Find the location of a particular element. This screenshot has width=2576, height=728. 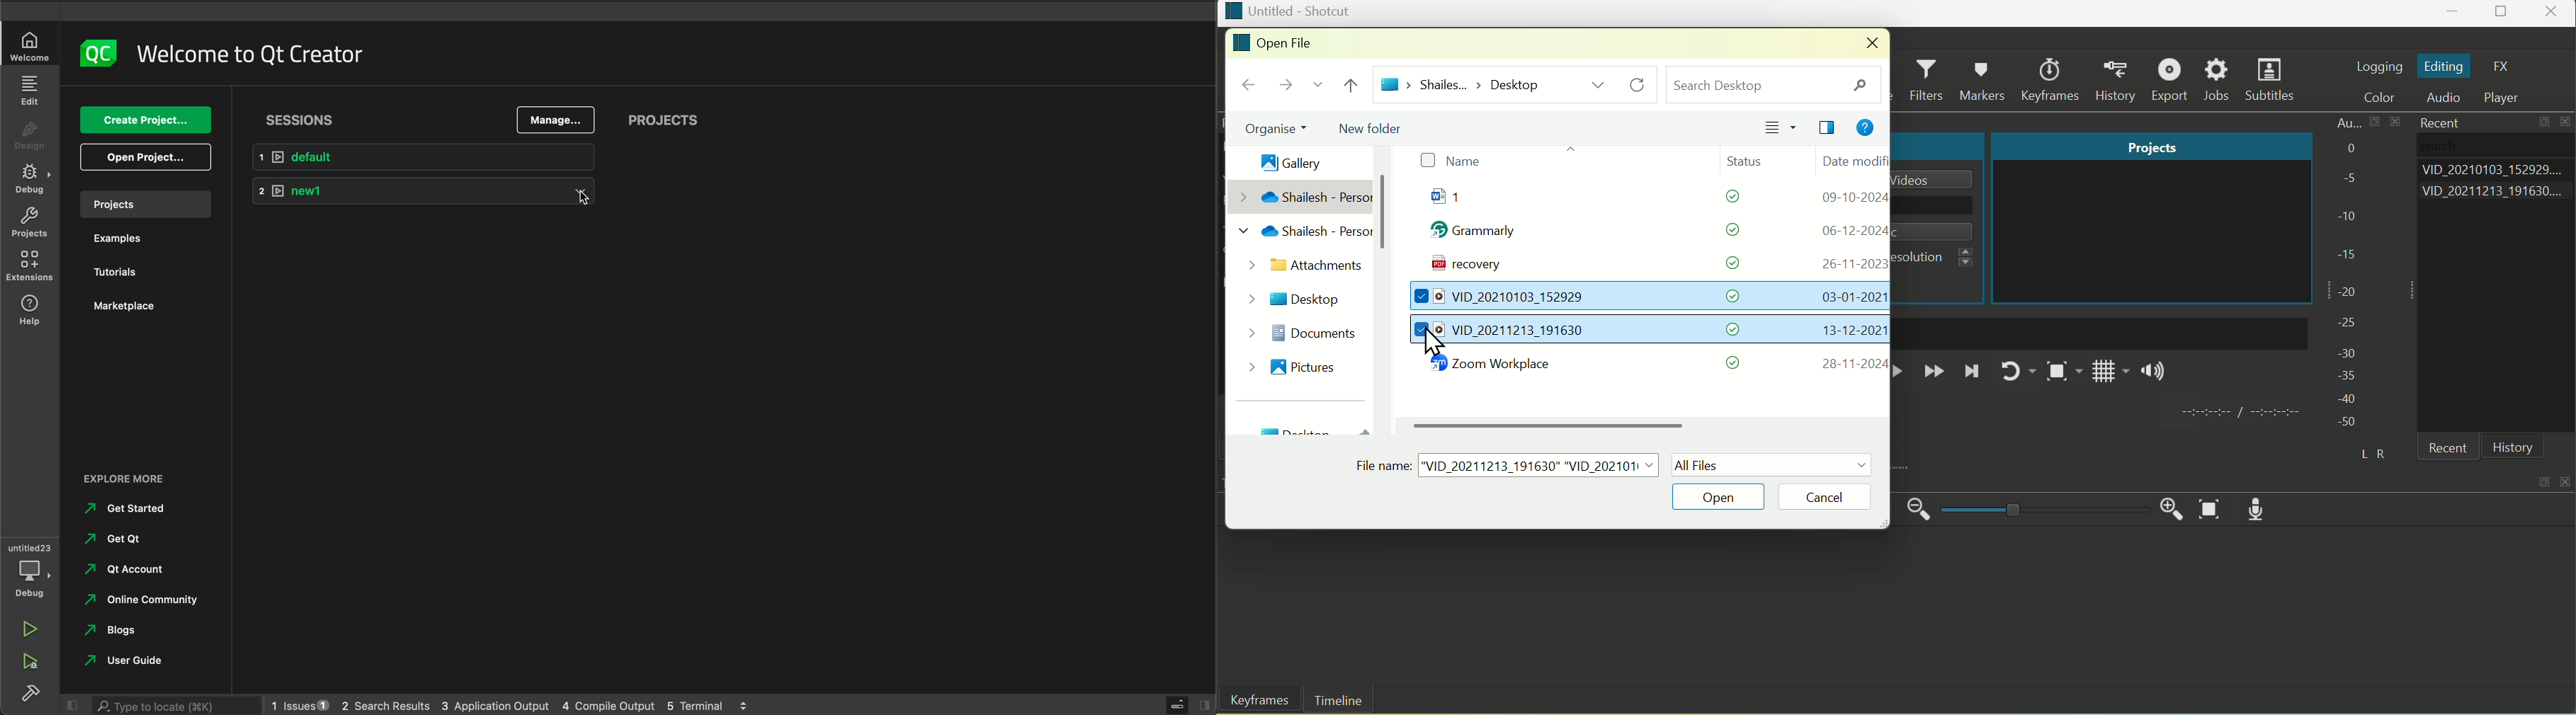

back is located at coordinates (1249, 86).